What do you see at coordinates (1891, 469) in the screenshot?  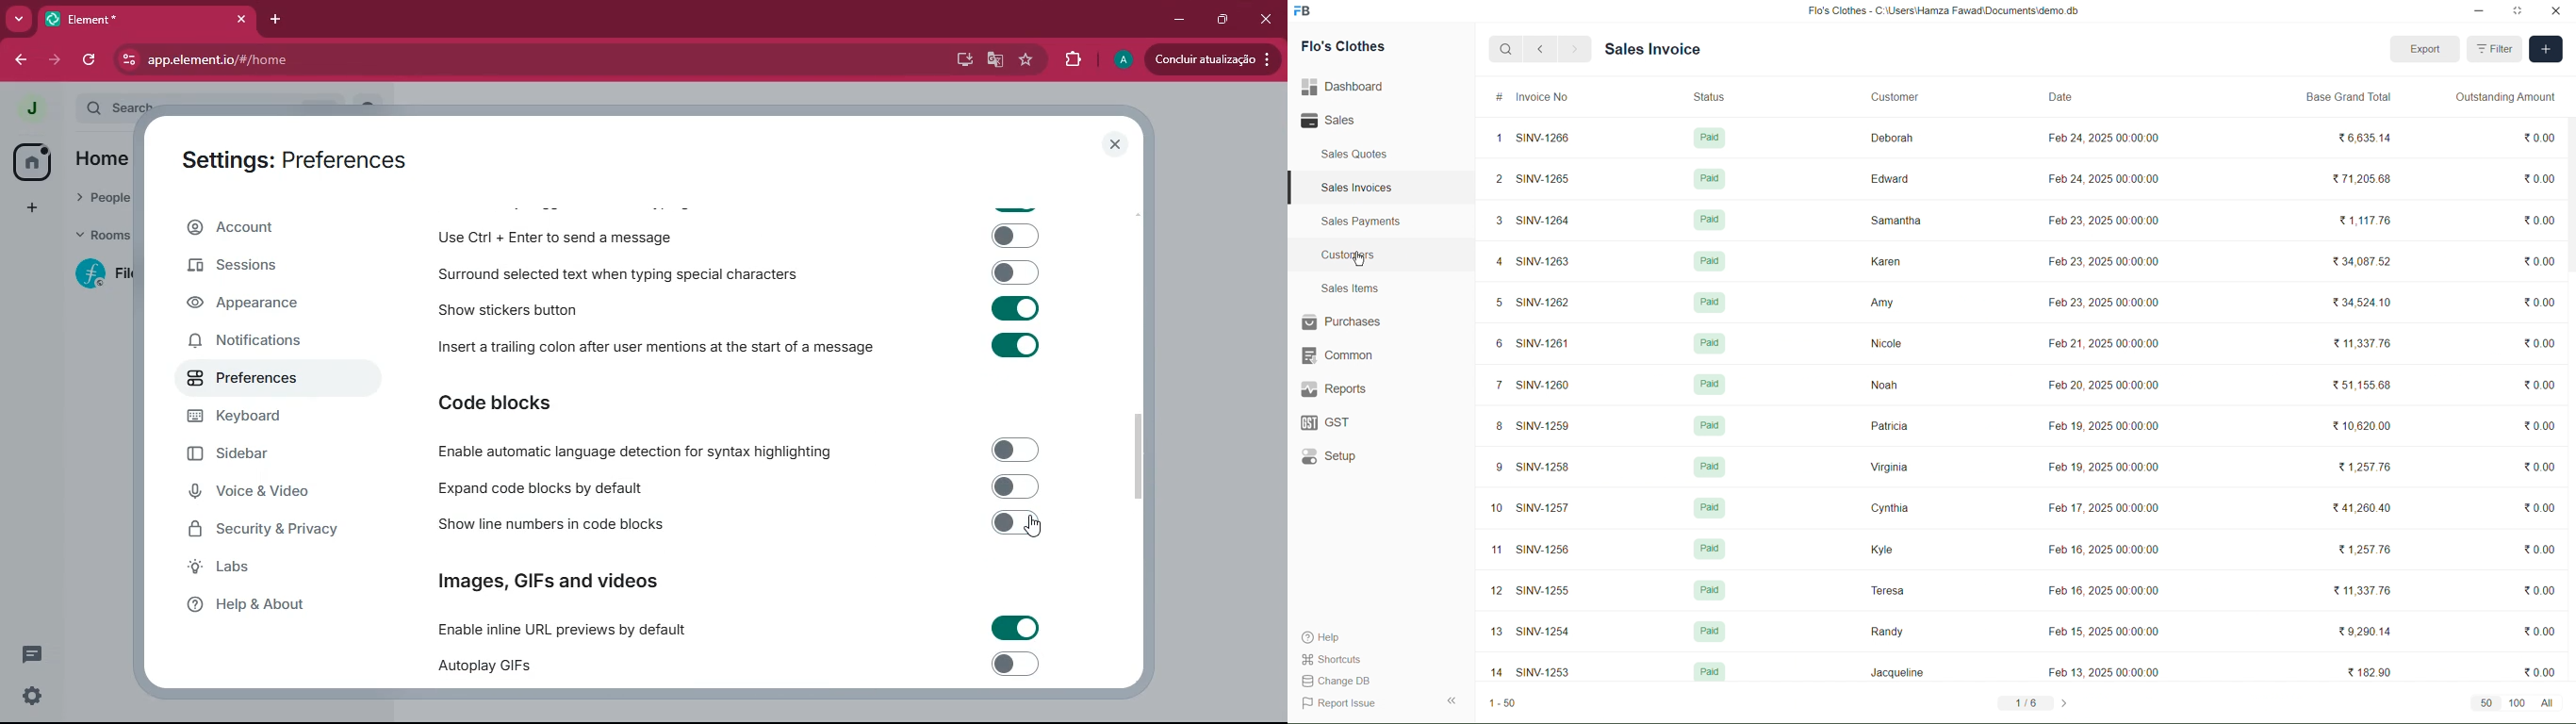 I see `Virginia` at bounding box center [1891, 469].